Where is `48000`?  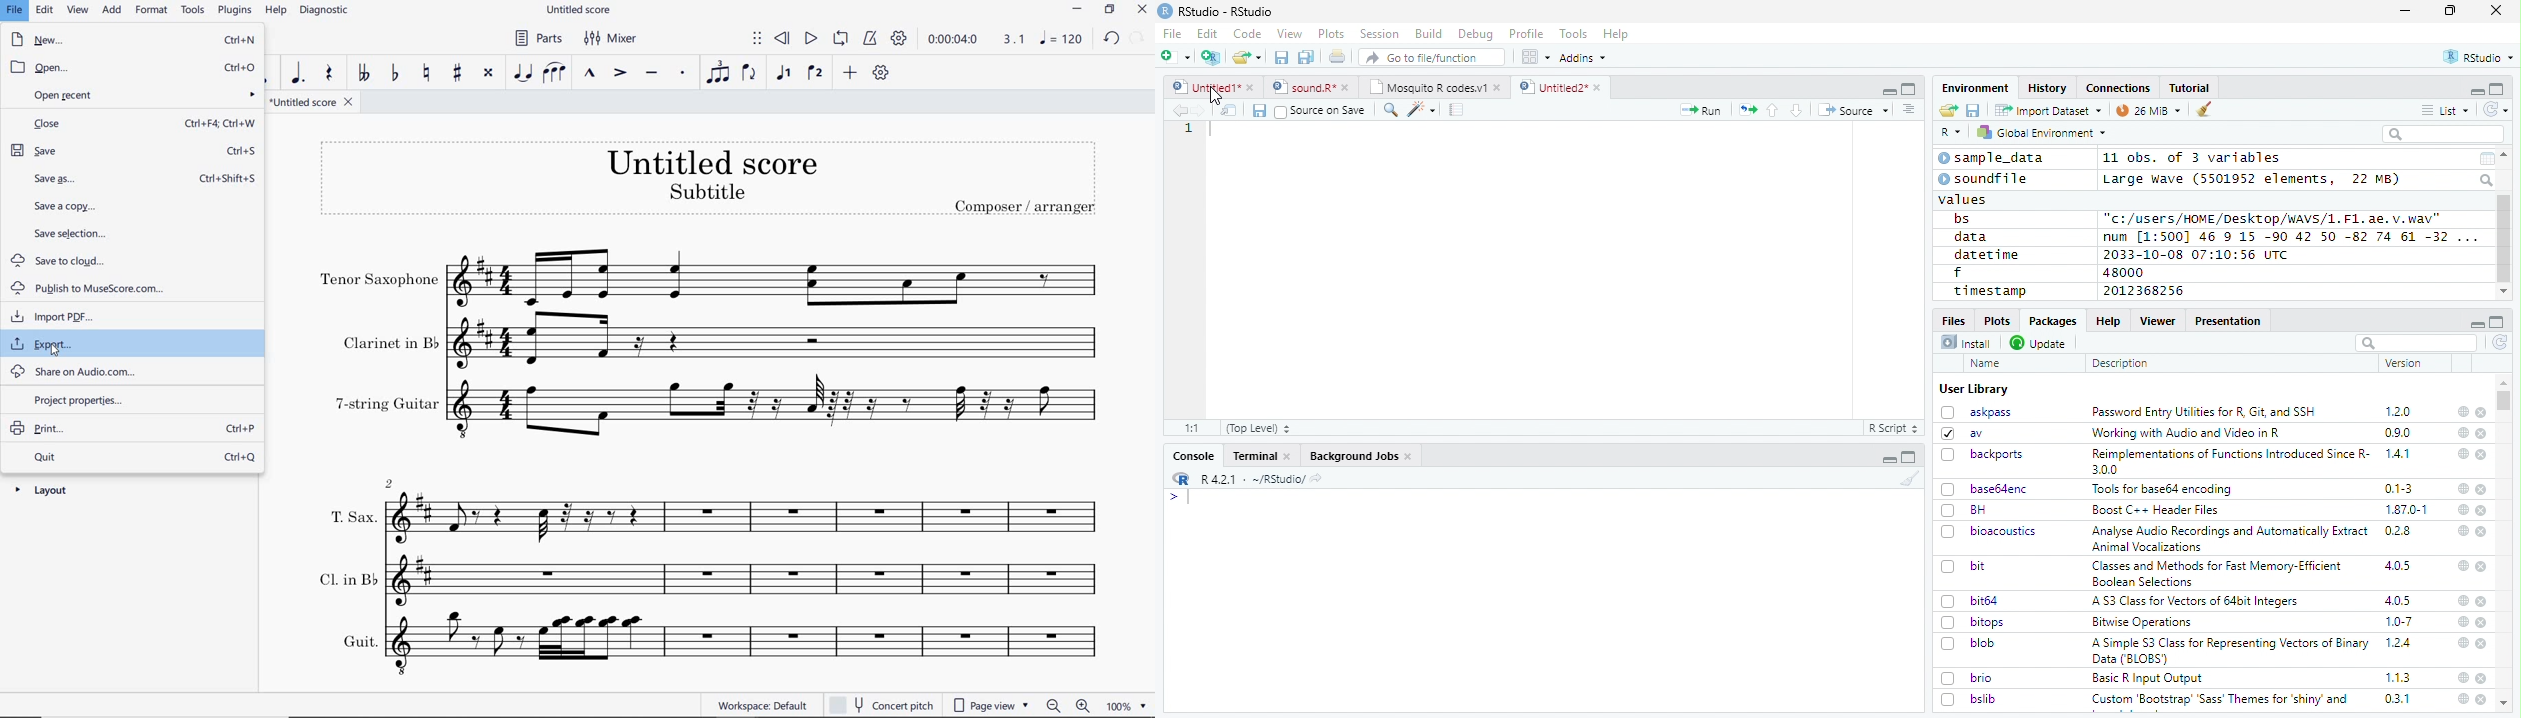
48000 is located at coordinates (2121, 272).